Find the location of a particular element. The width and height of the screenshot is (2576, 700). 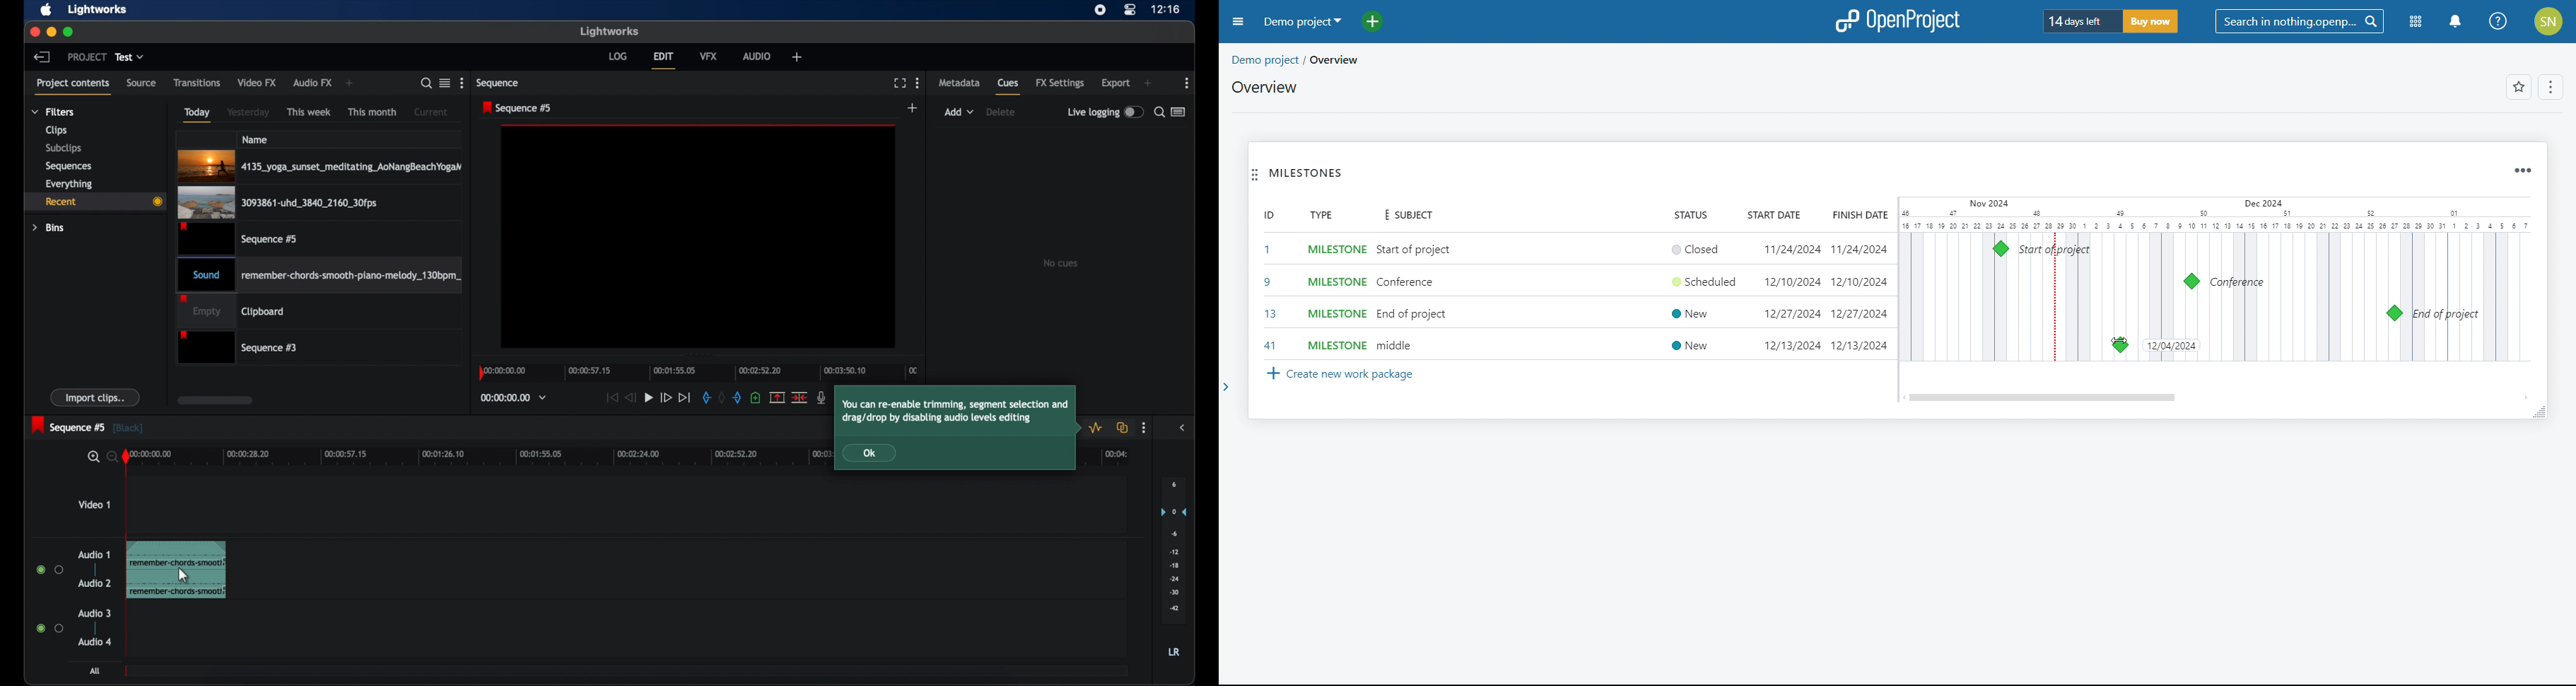

audio 4 is located at coordinates (95, 642).